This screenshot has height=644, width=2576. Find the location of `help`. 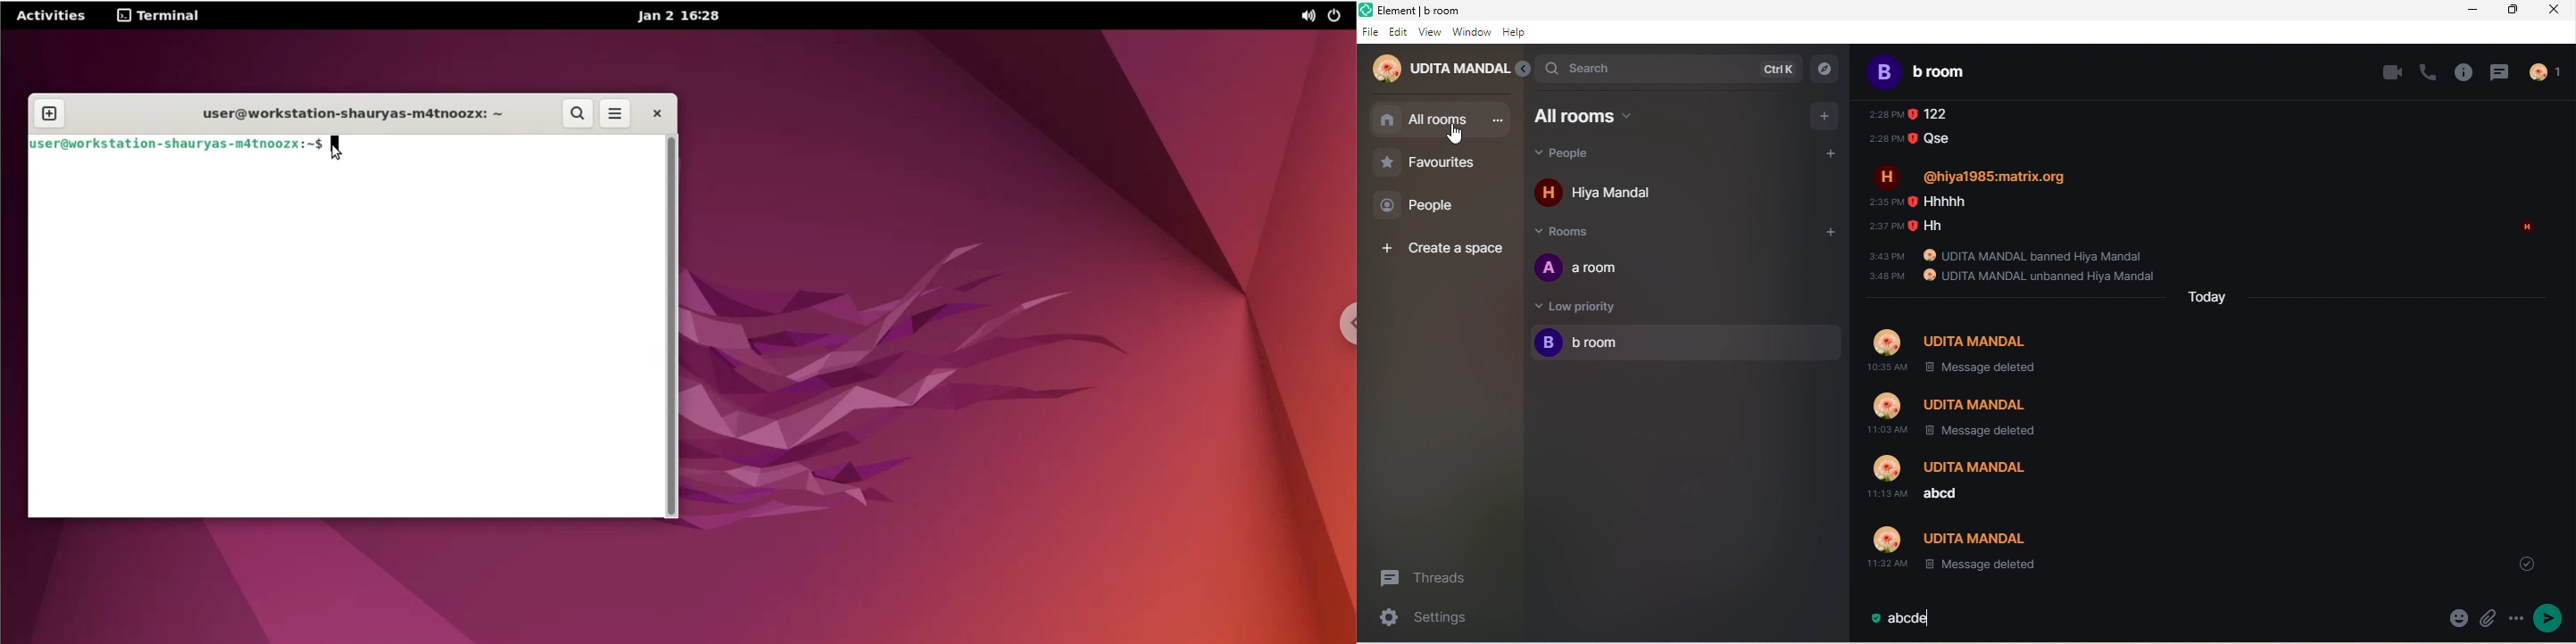

help is located at coordinates (1521, 35).